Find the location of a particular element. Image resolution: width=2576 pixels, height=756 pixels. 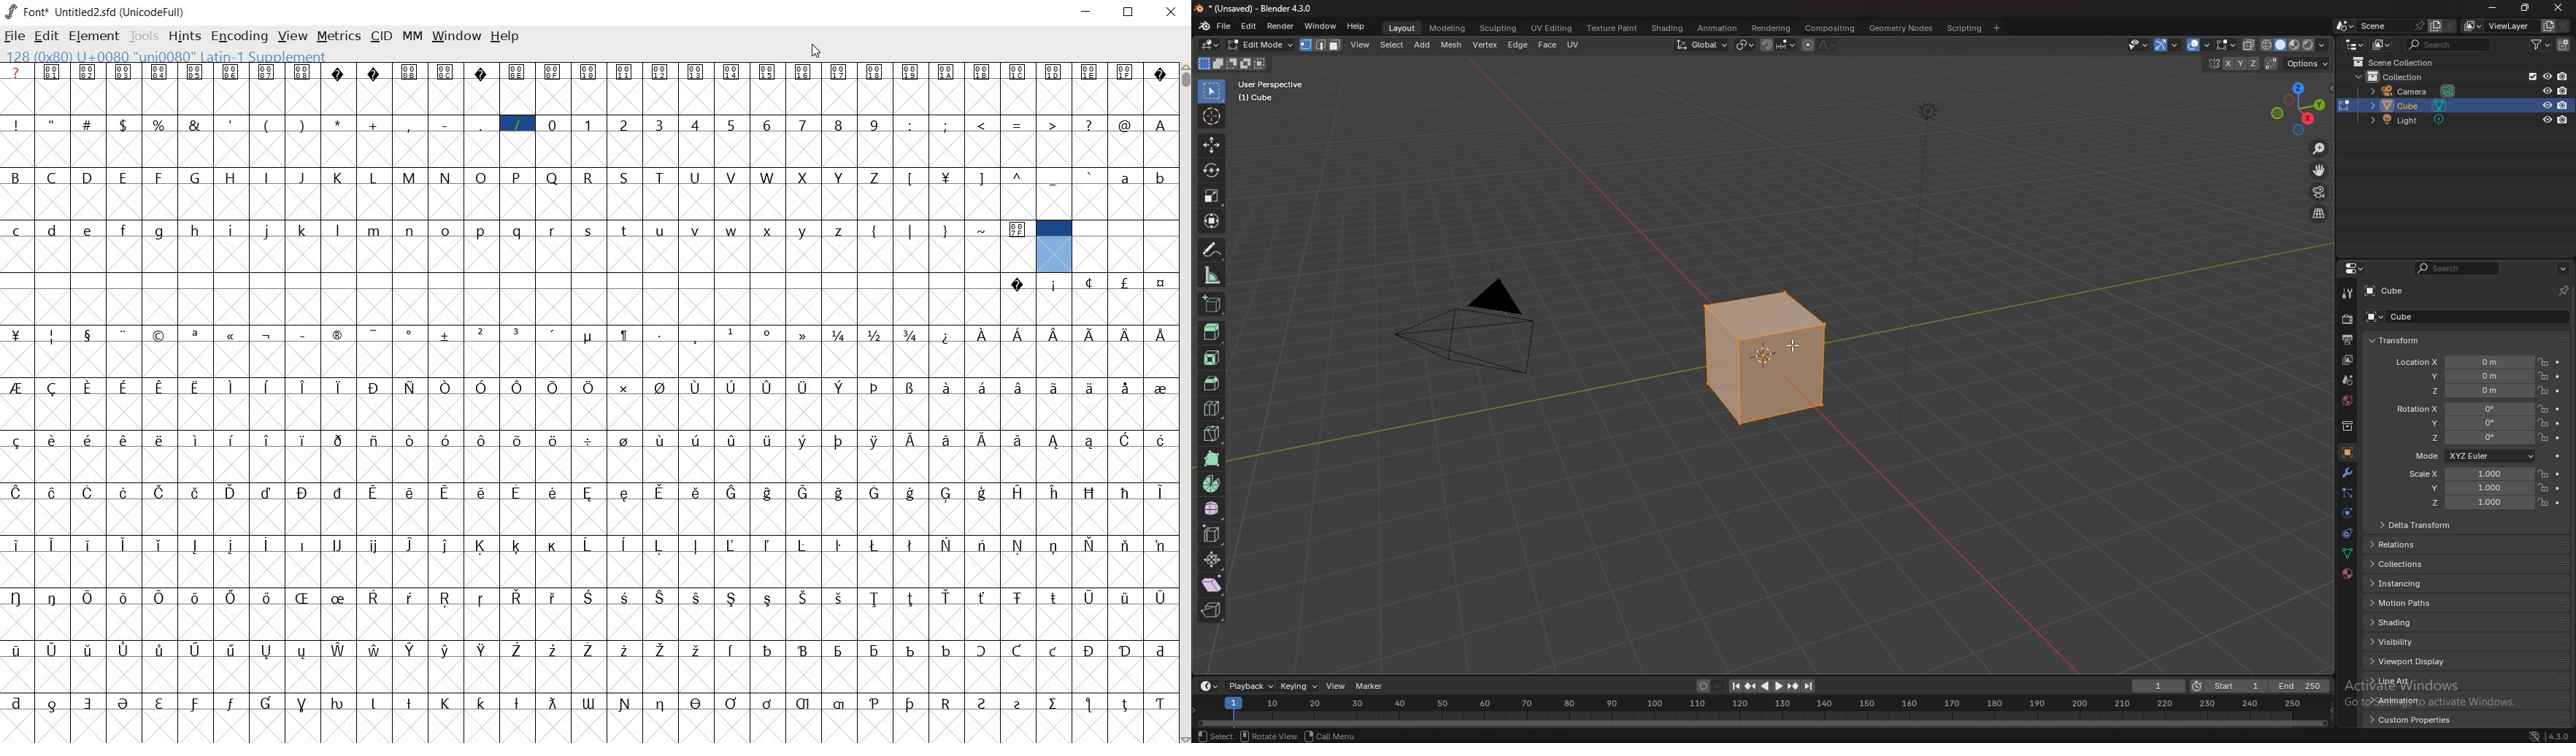

auto merge vertices is located at coordinates (2272, 64).